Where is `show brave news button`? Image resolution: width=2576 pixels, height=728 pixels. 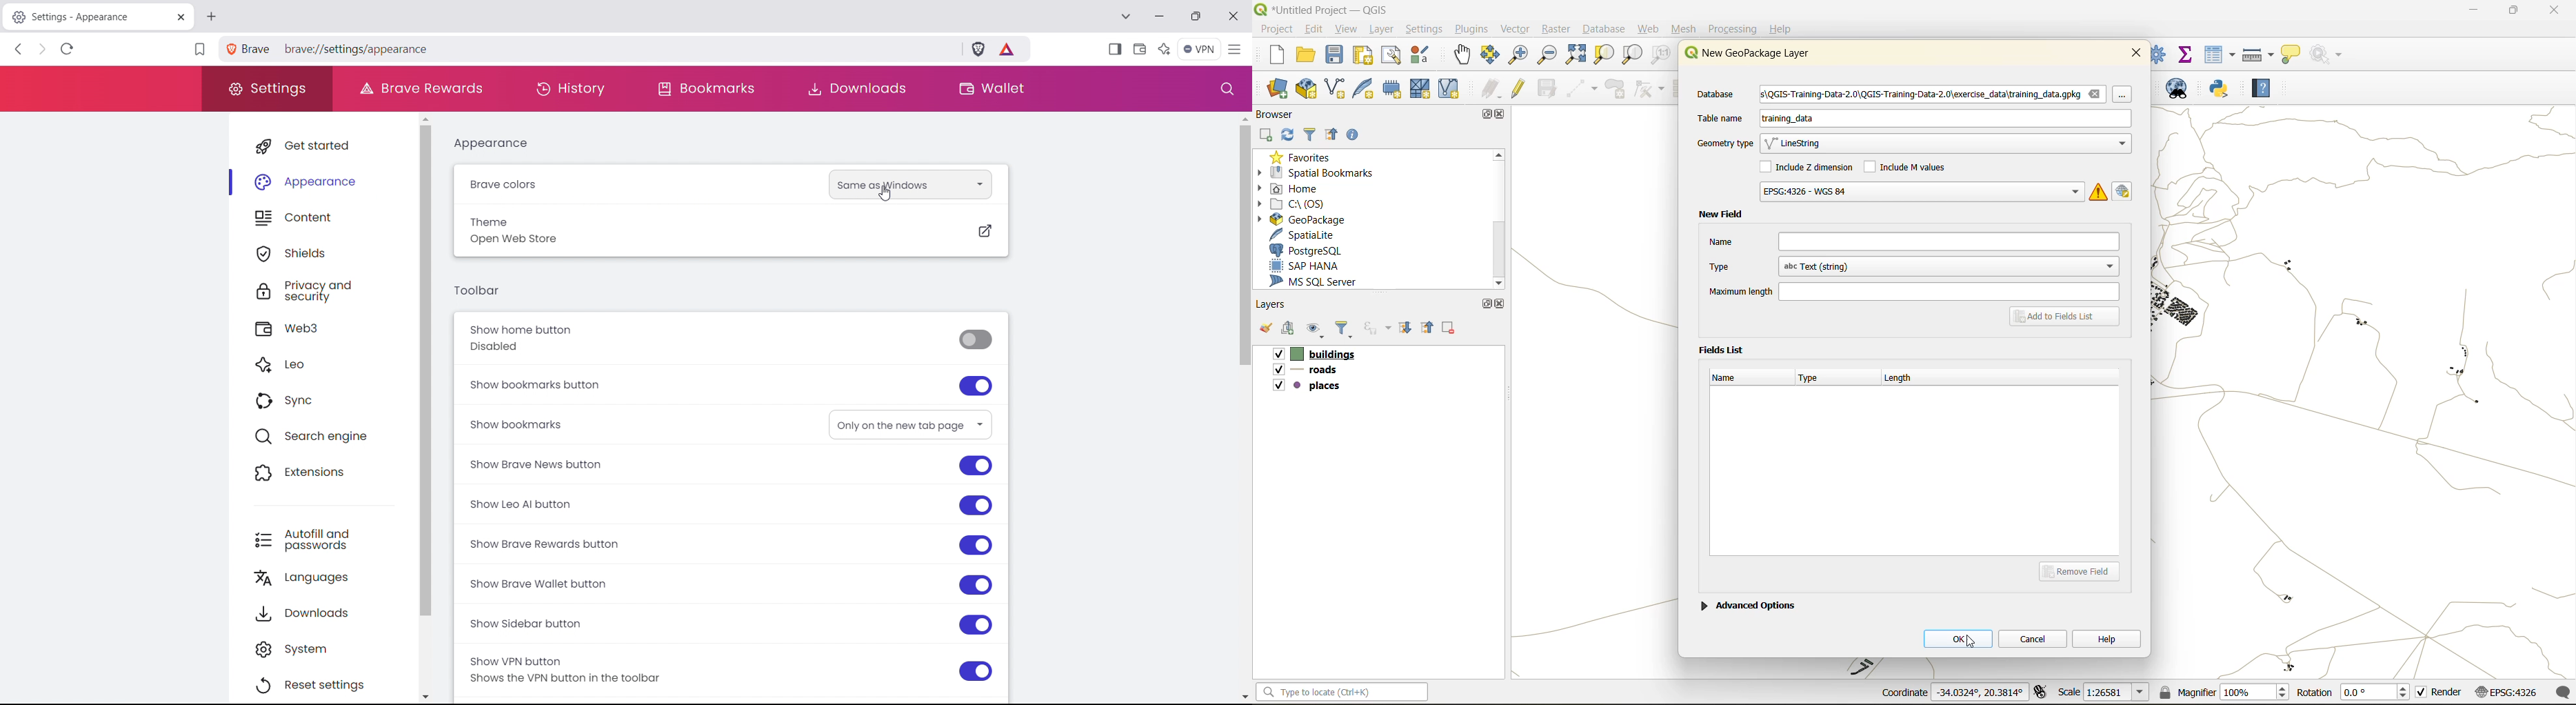
show brave news button is located at coordinates (730, 466).